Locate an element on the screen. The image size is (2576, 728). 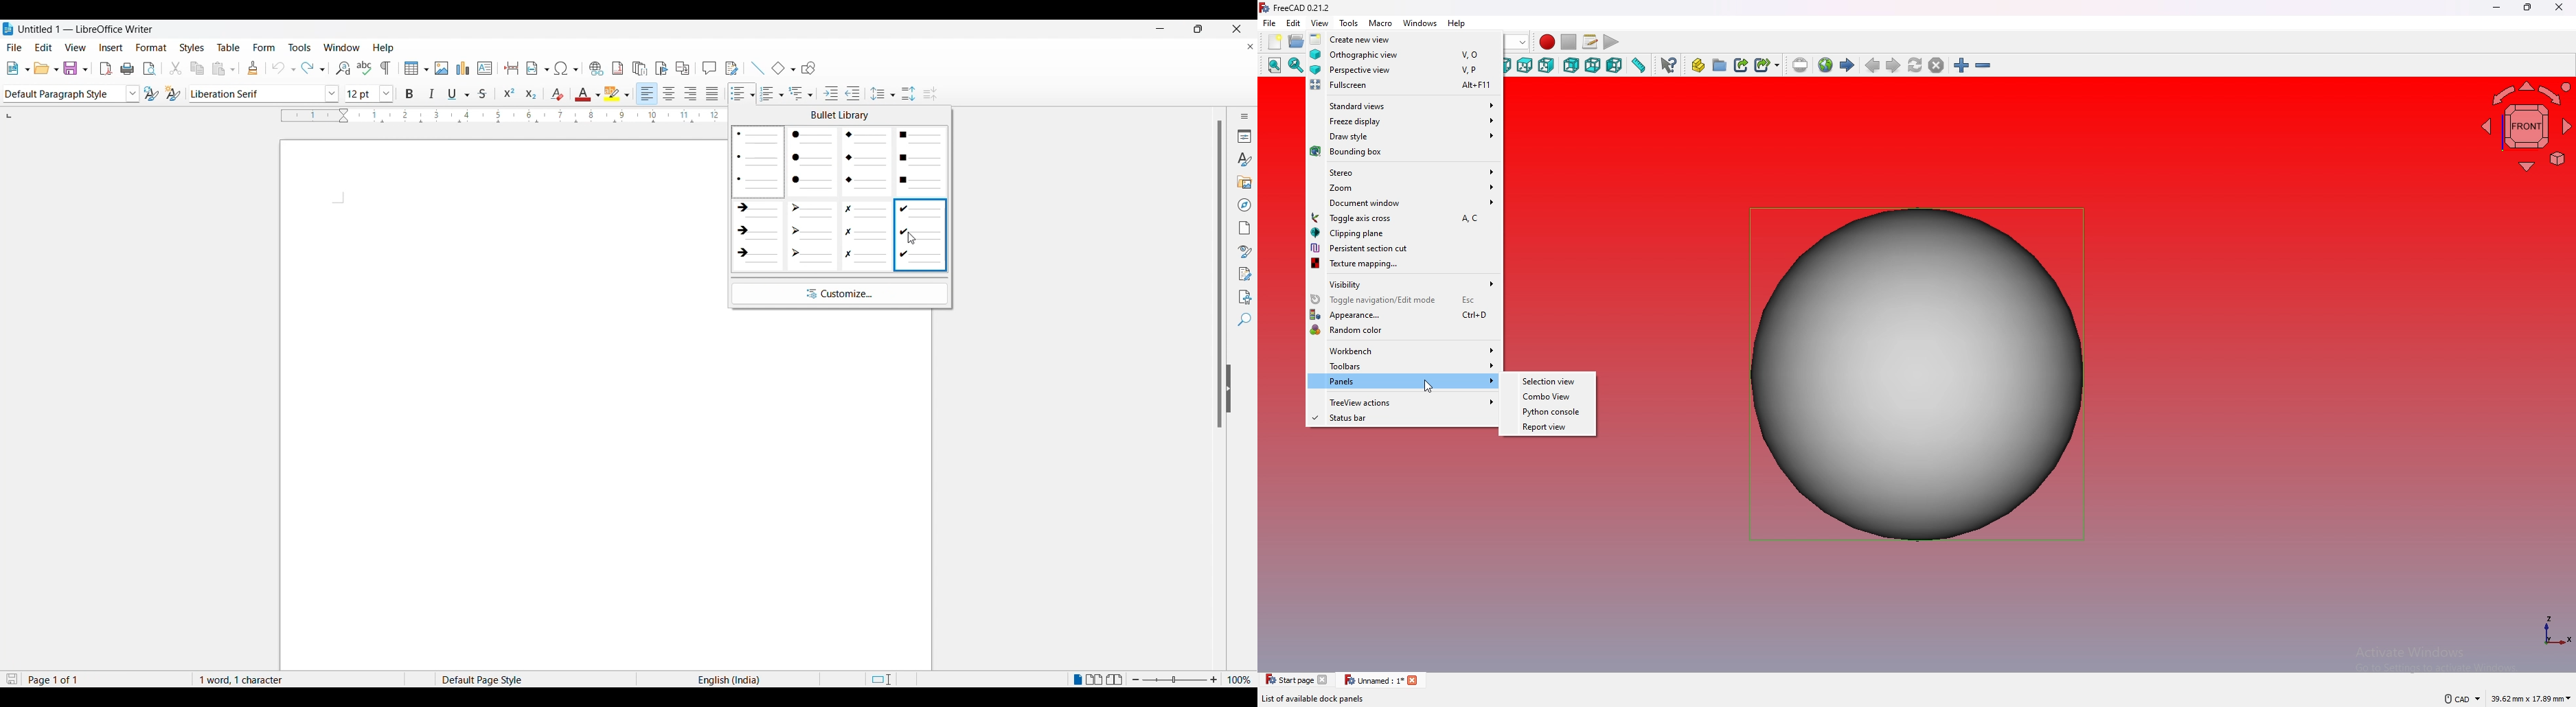
insert field is located at coordinates (536, 67).